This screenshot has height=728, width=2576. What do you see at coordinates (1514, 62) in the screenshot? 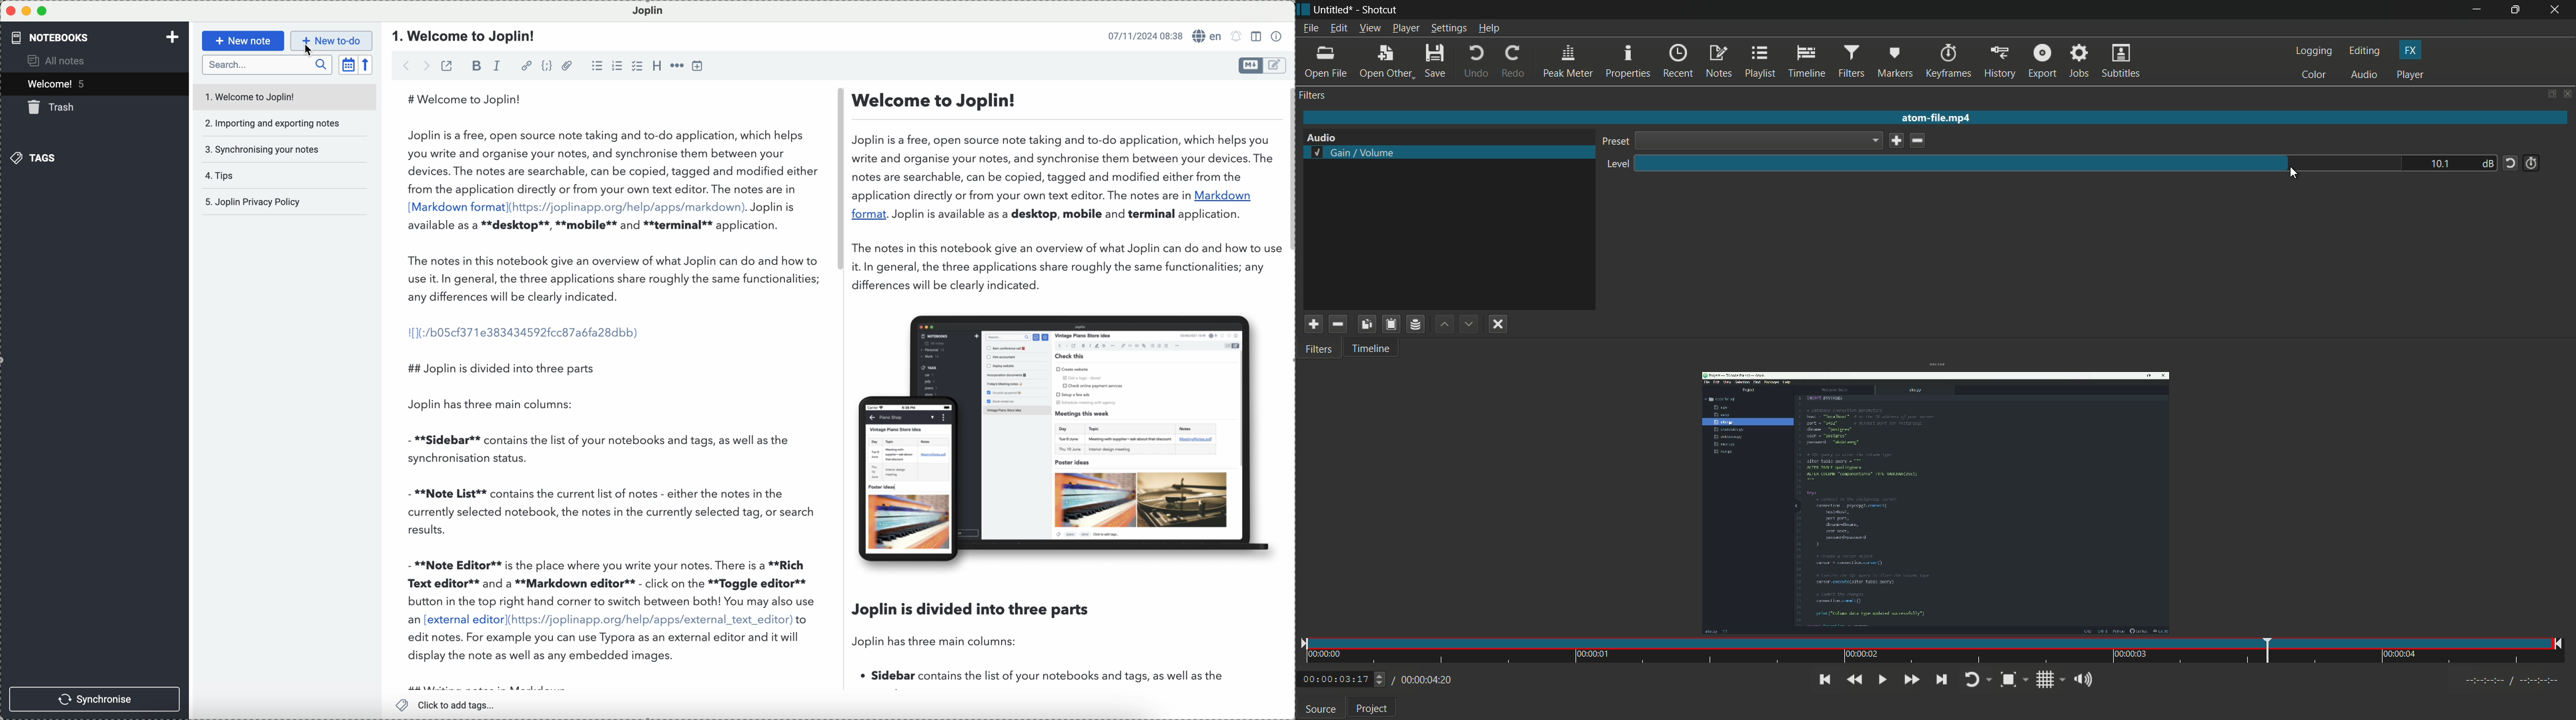
I see `redo` at bounding box center [1514, 62].